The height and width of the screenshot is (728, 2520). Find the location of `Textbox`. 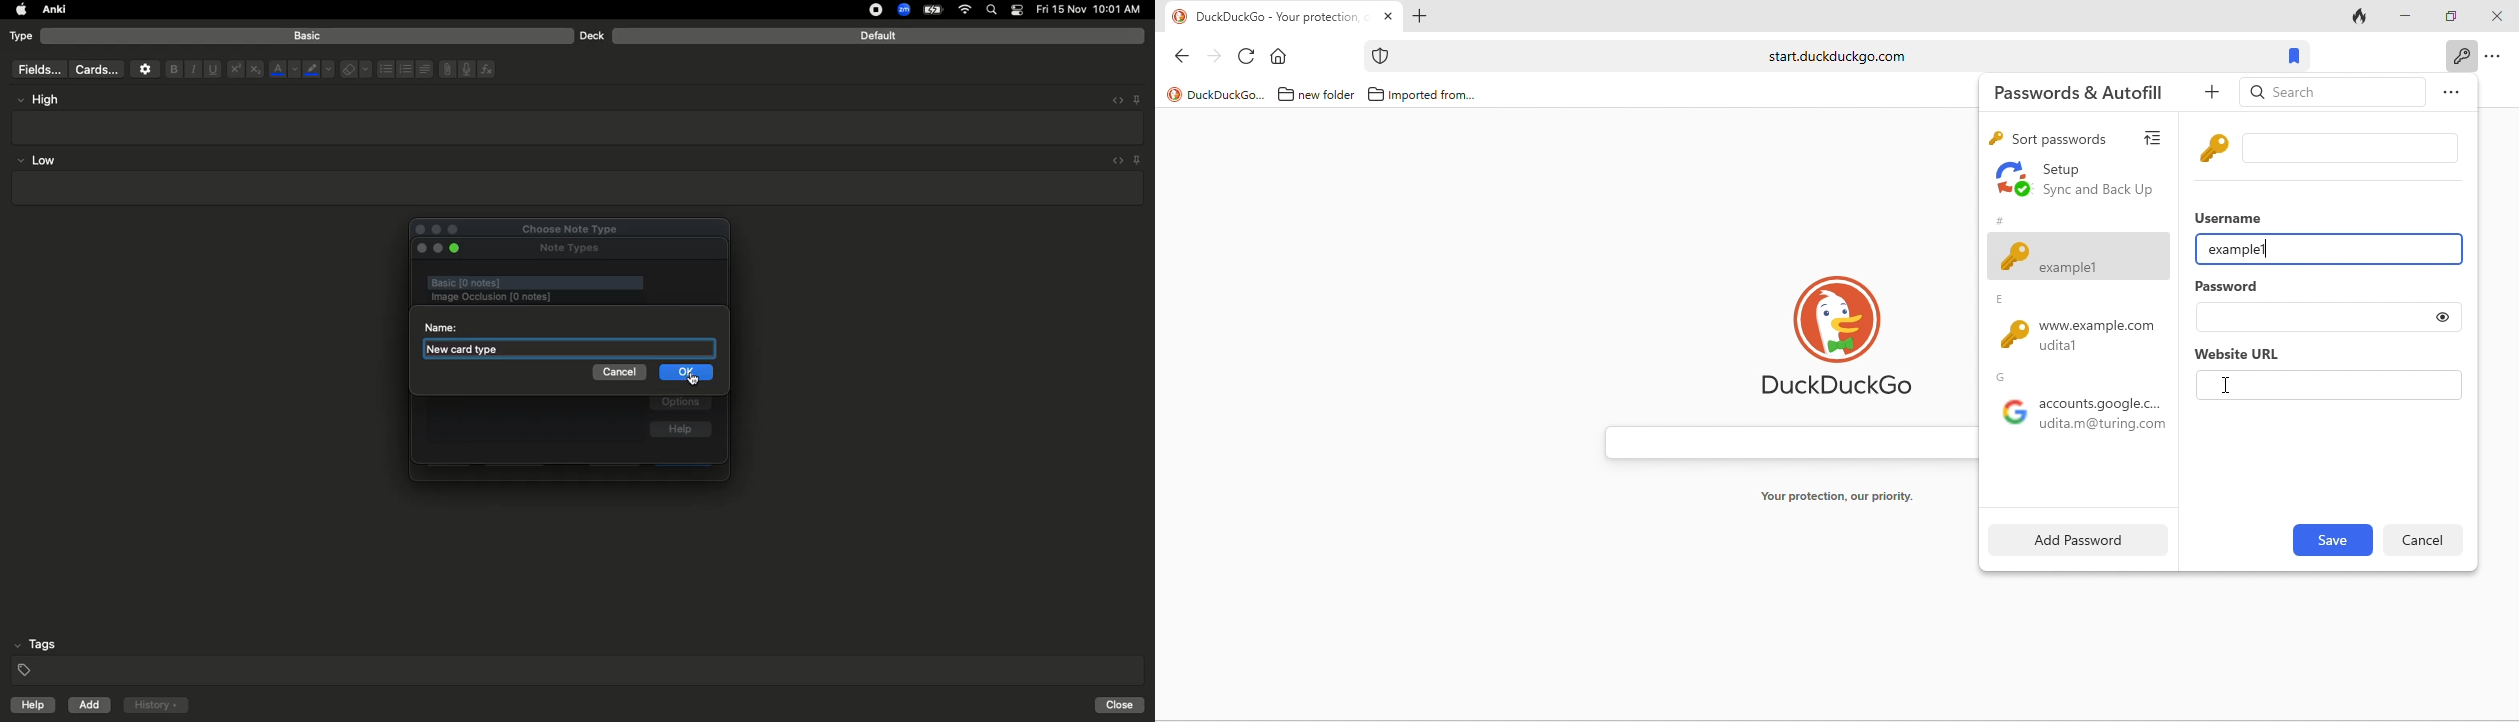

Textbox is located at coordinates (575, 189).